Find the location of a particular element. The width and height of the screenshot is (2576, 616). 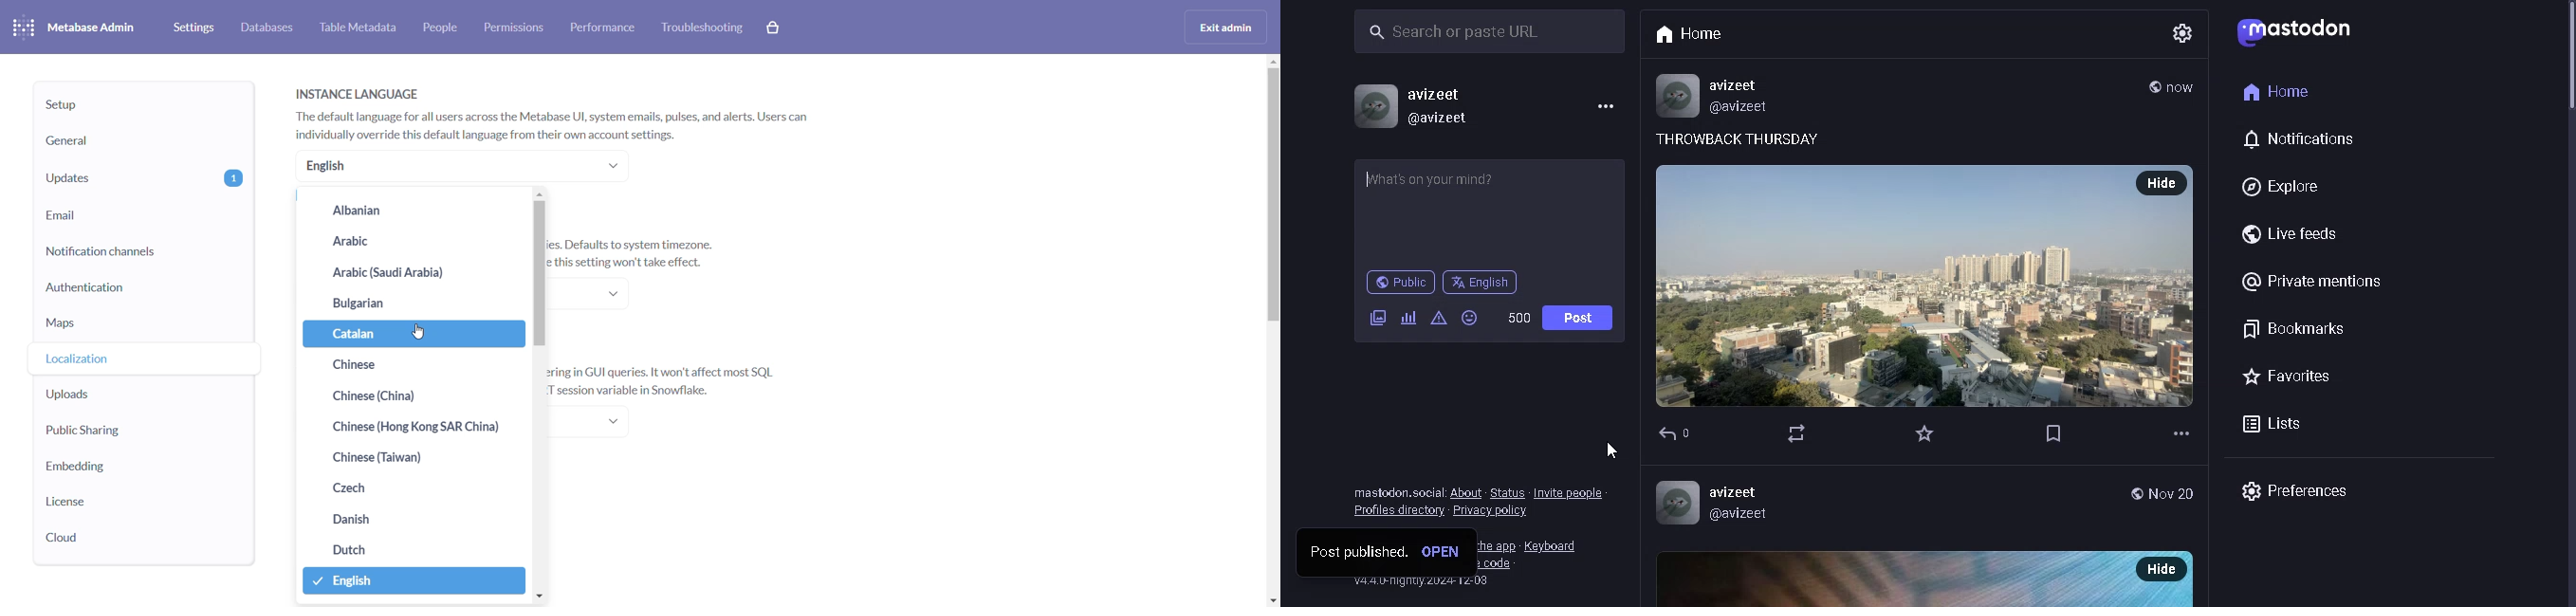

avizeet is located at coordinates (1759, 86).